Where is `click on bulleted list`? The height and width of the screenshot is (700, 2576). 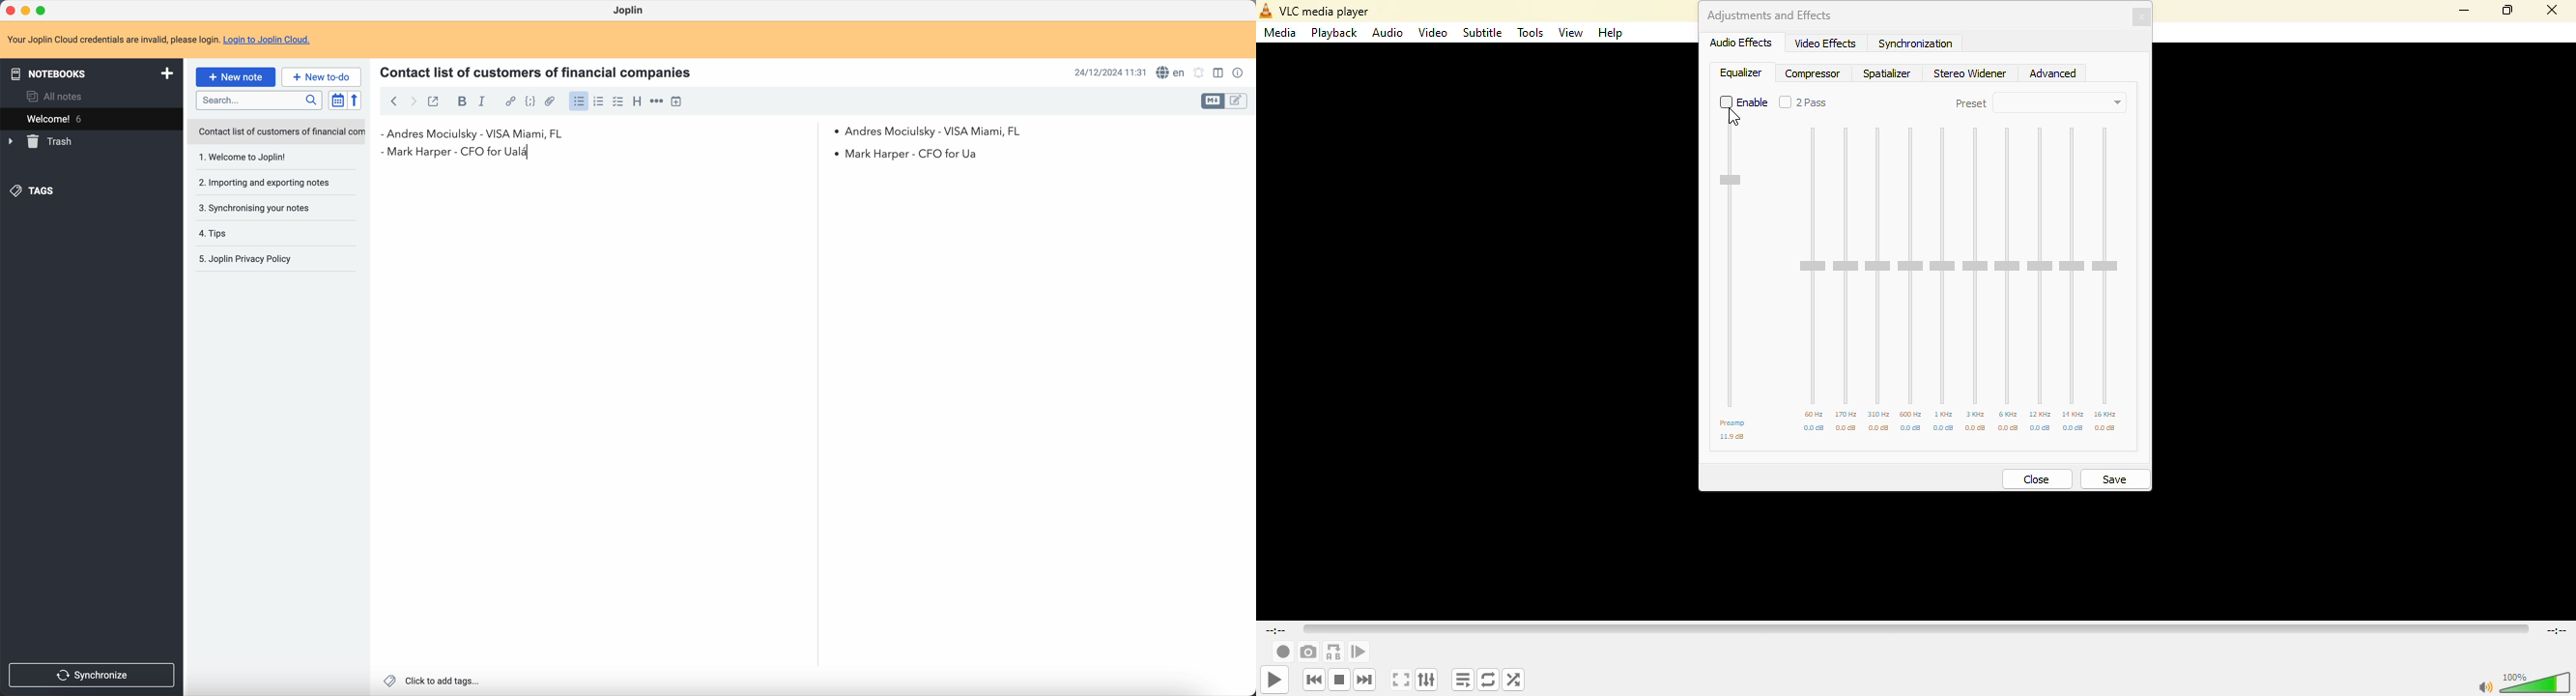
click on bulleted list is located at coordinates (578, 104).